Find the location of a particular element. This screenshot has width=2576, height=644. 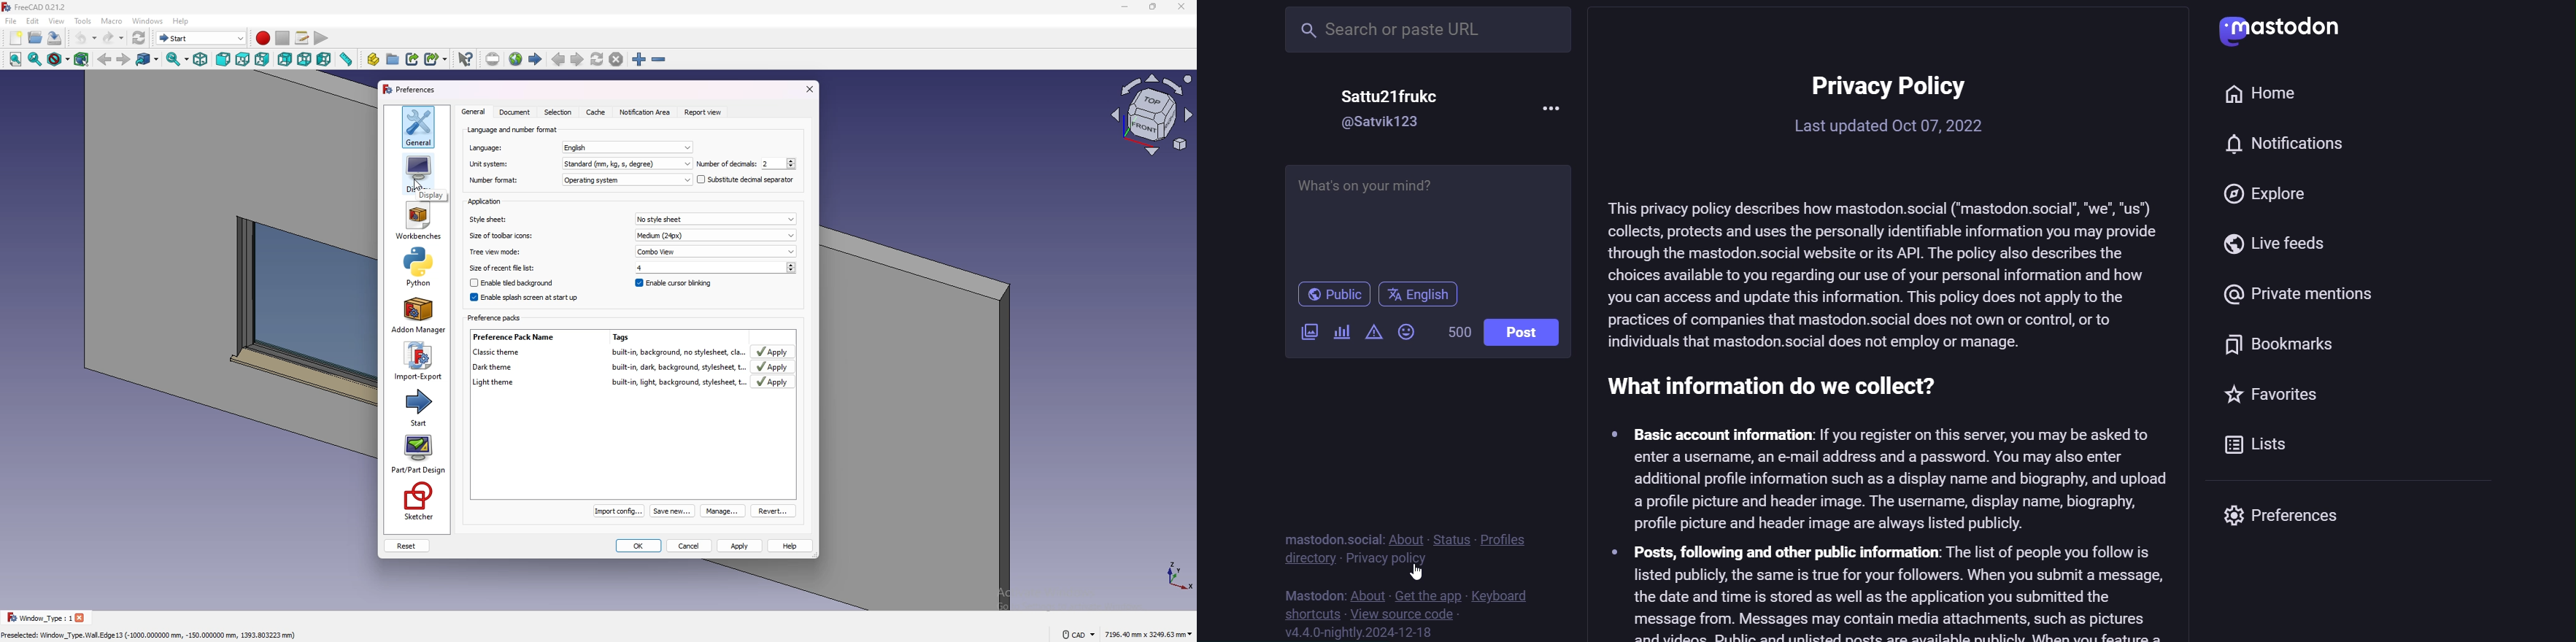

notification area is located at coordinates (645, 112).